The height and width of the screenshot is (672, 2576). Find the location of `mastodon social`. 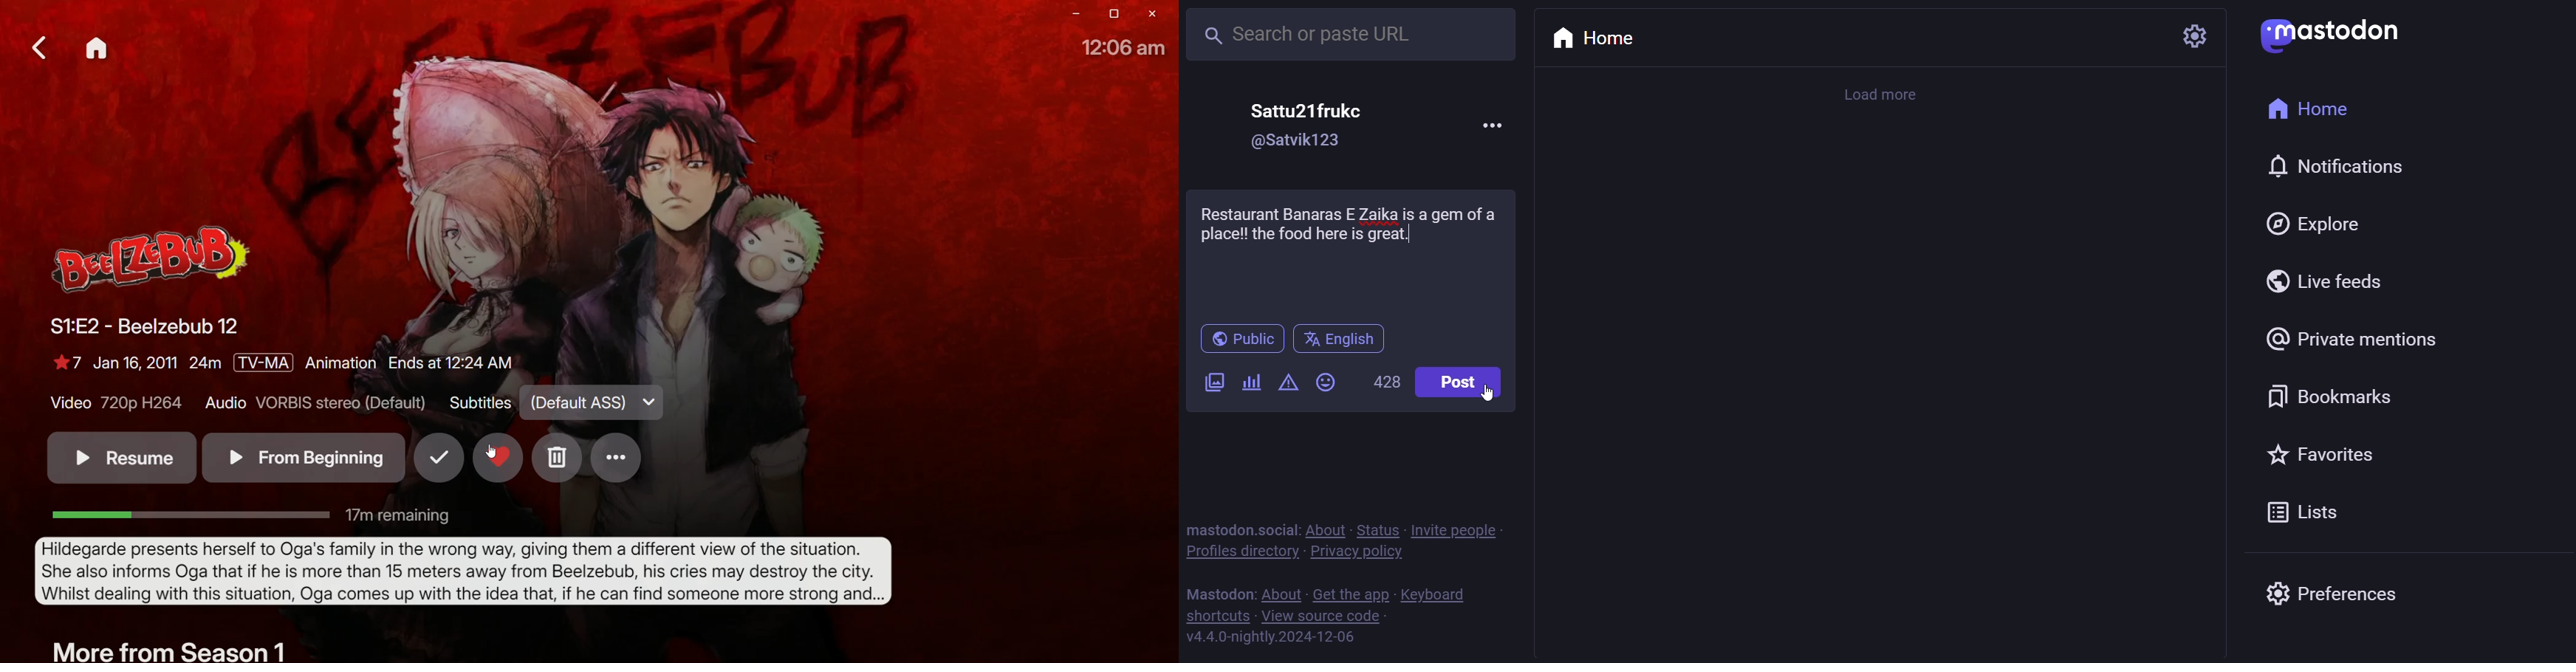

mastodon social is located at coordinates (1243, 529).